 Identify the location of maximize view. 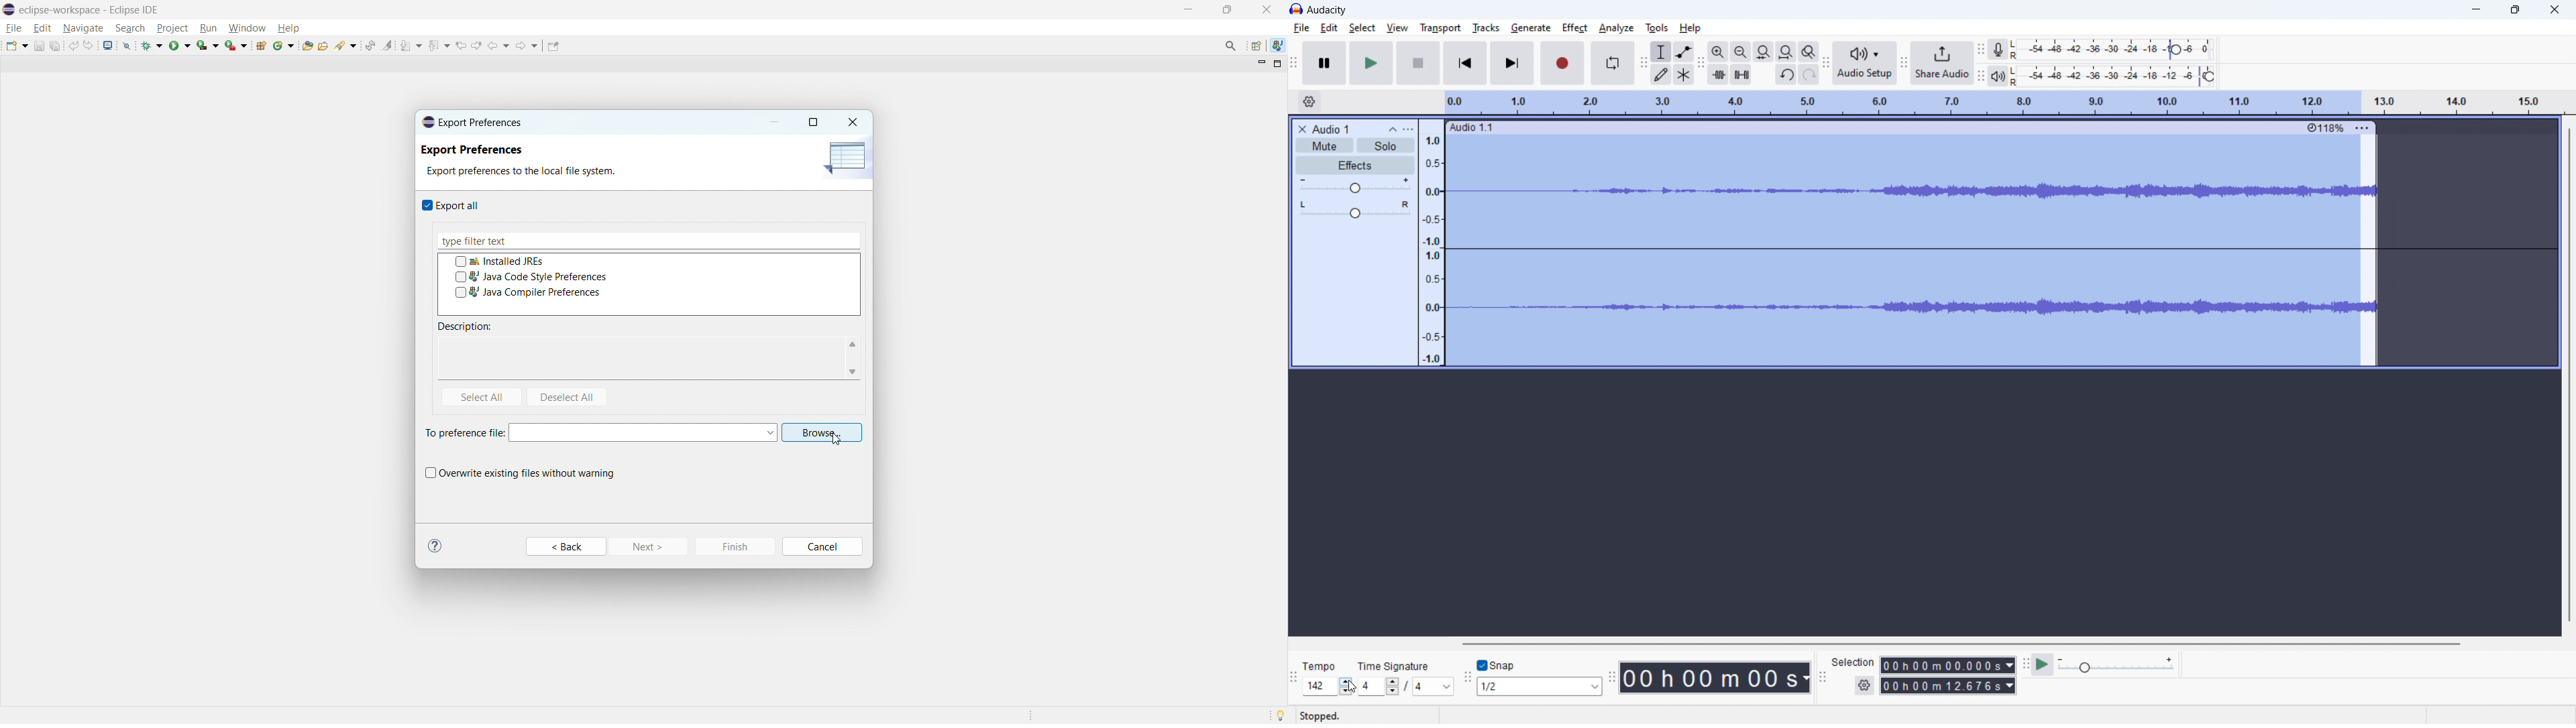
(1278, 64).